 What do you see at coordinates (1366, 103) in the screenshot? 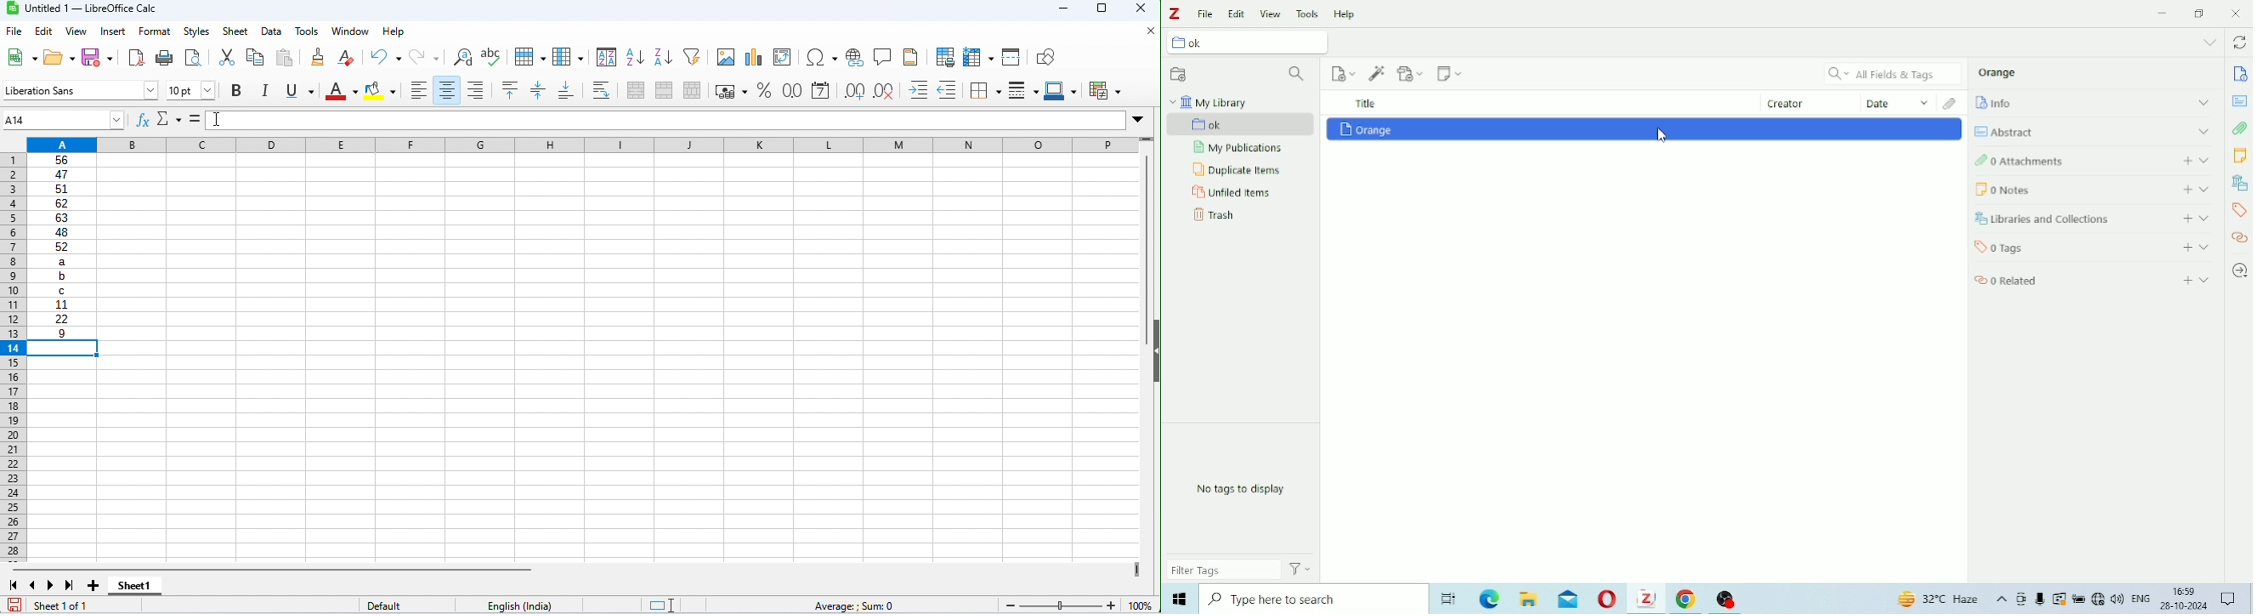
I see `Title` at bounding box center [1366, 103].